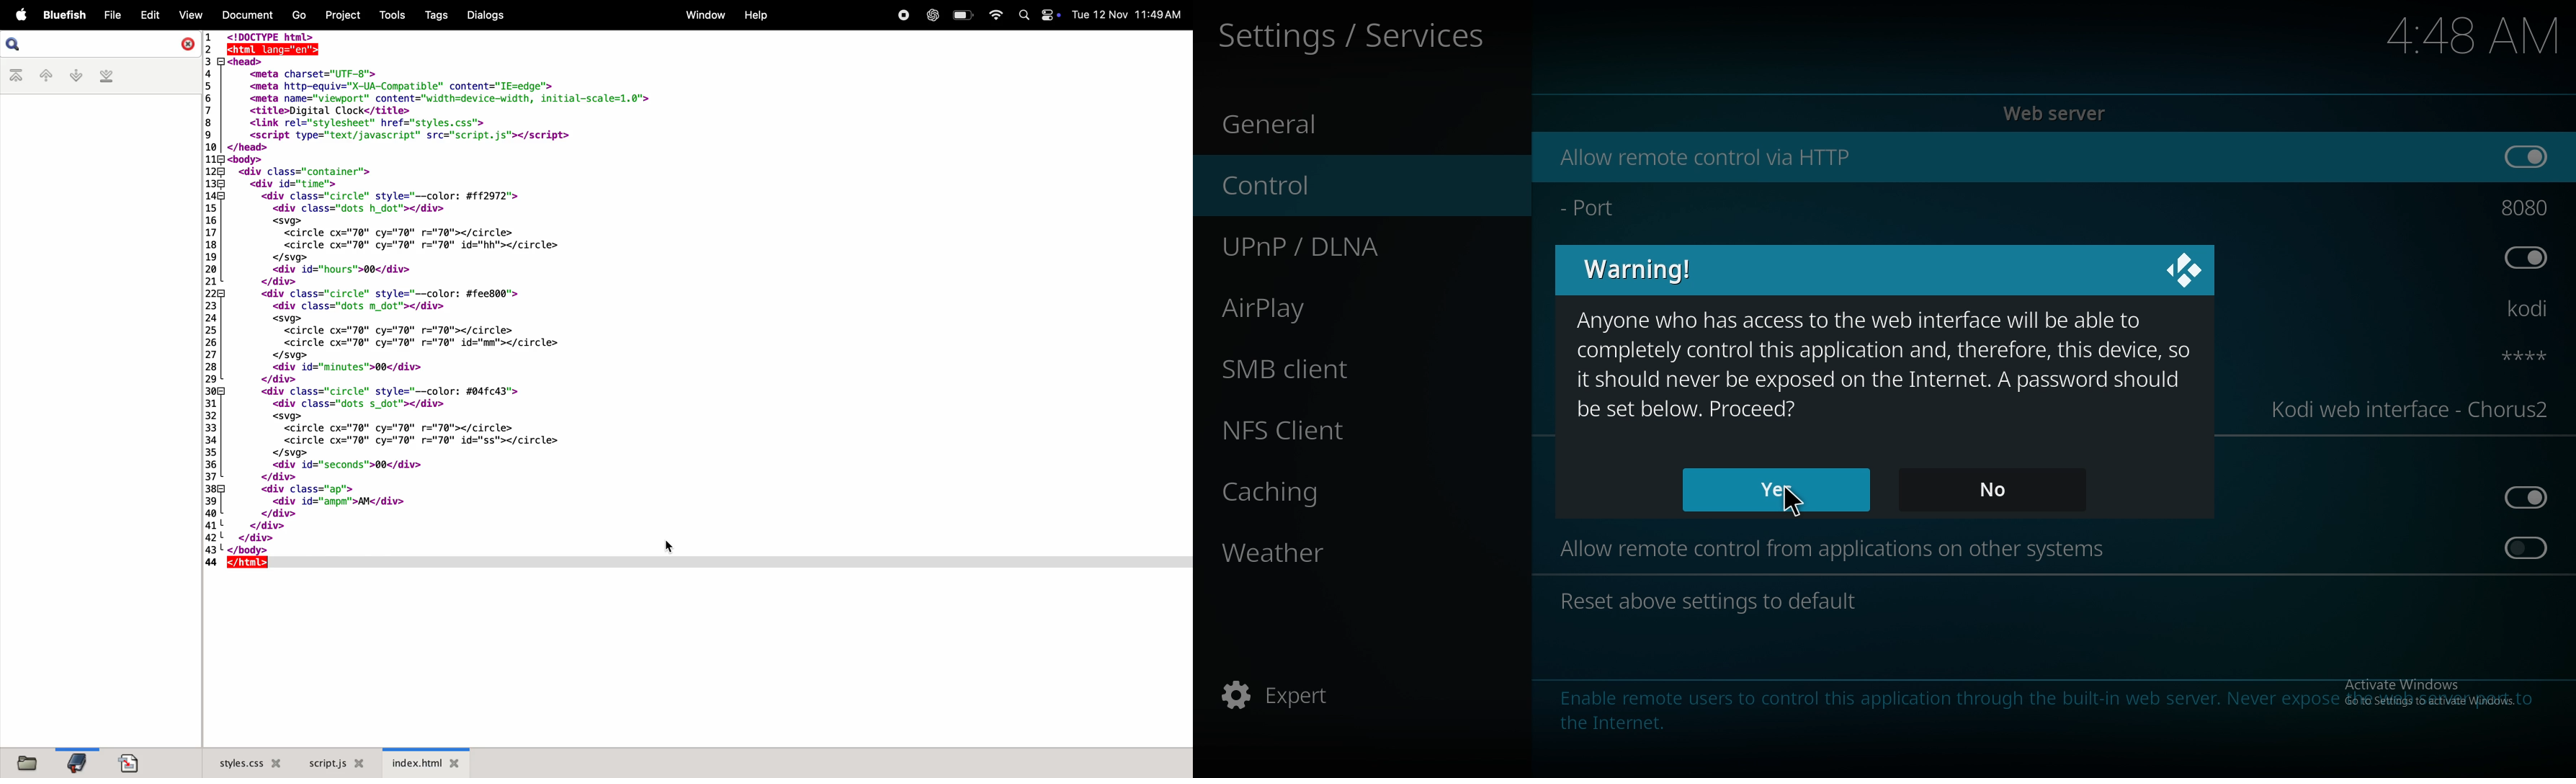 Image resolution: width=2576 pixels, height=784 pixels. Describe the element at coordinates (1840, 551) in the screenshot. I see `allow remote control from apps on other system` at that location.